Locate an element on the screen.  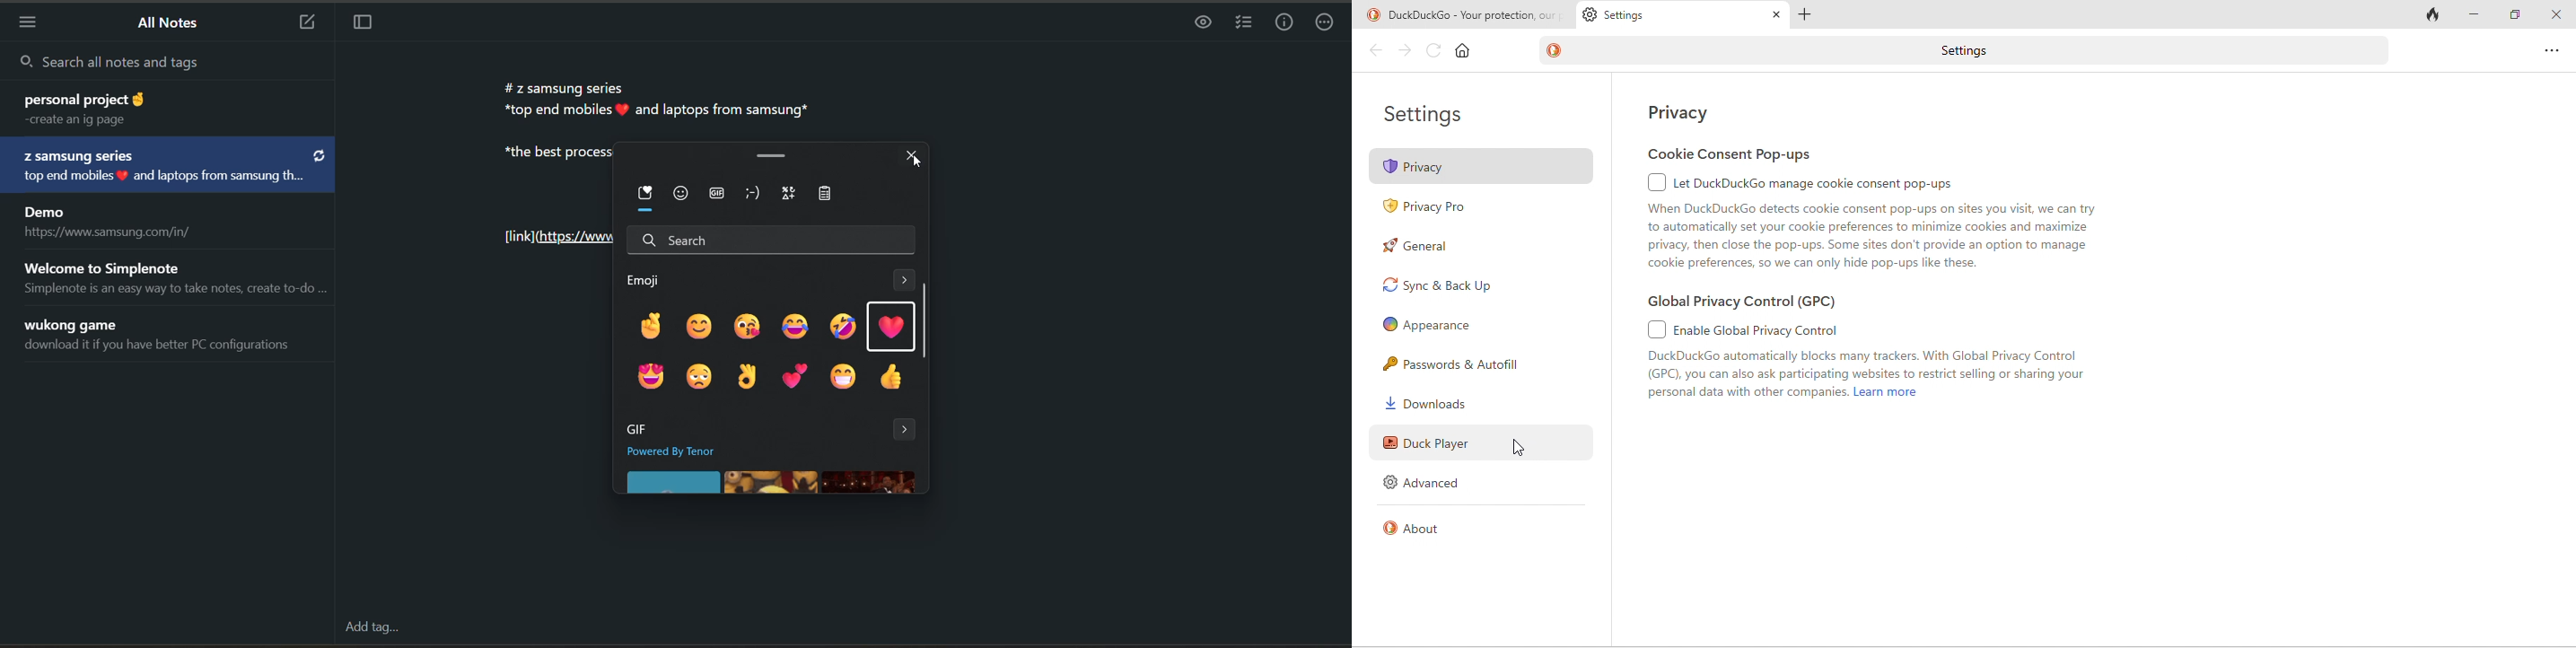
emoji 12 is located at coordinates (891, 378).